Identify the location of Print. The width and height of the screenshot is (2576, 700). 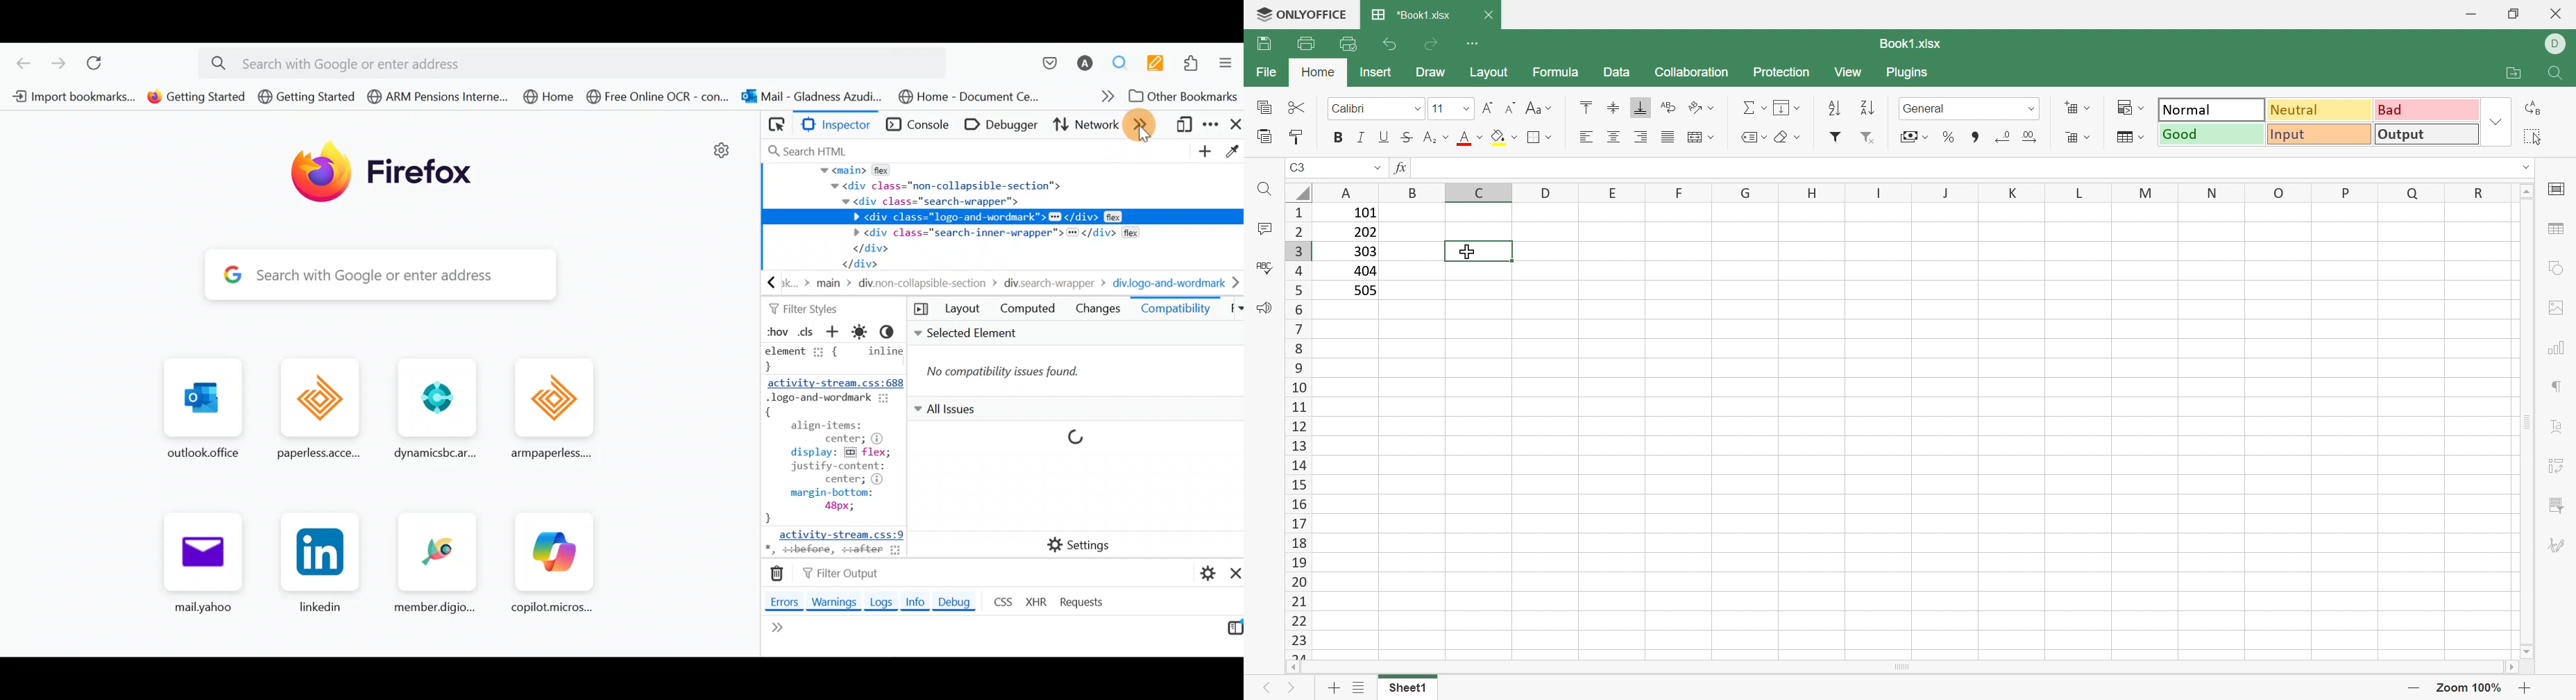
(1307, 42).